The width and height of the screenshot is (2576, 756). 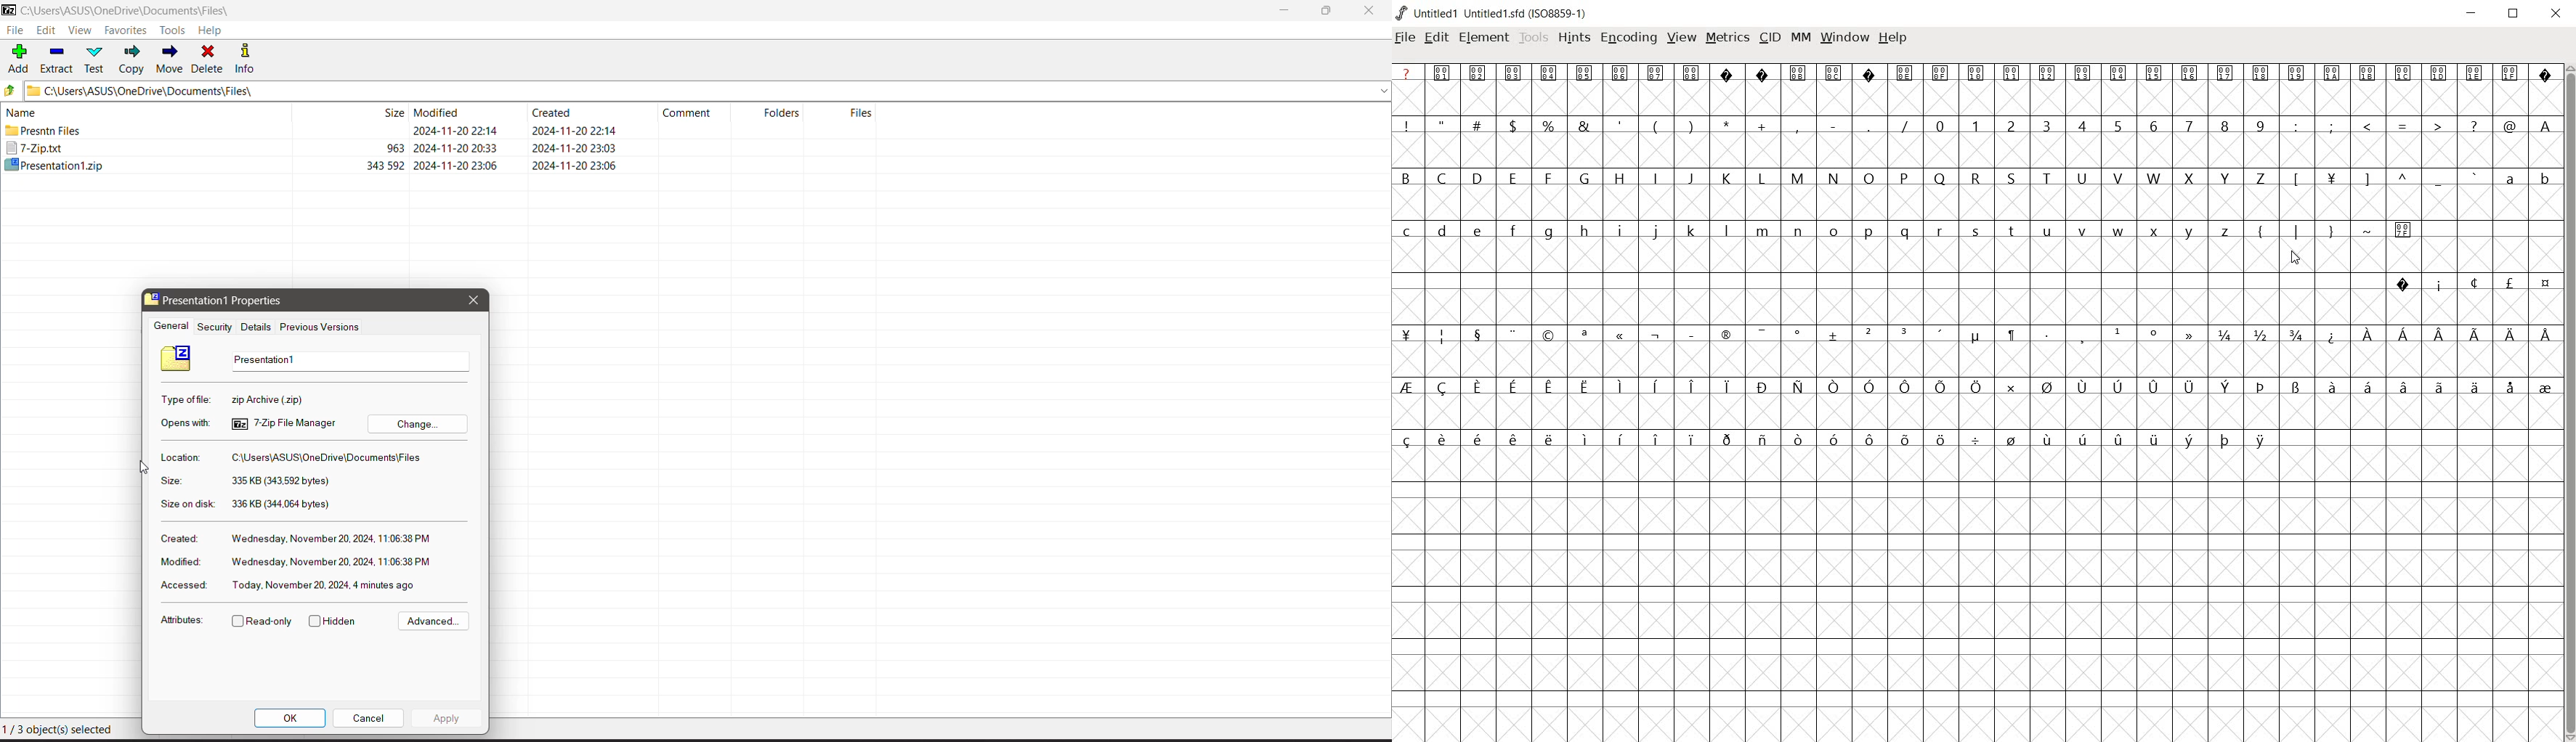 I want to click on Close, so click(x=1372, y=11).